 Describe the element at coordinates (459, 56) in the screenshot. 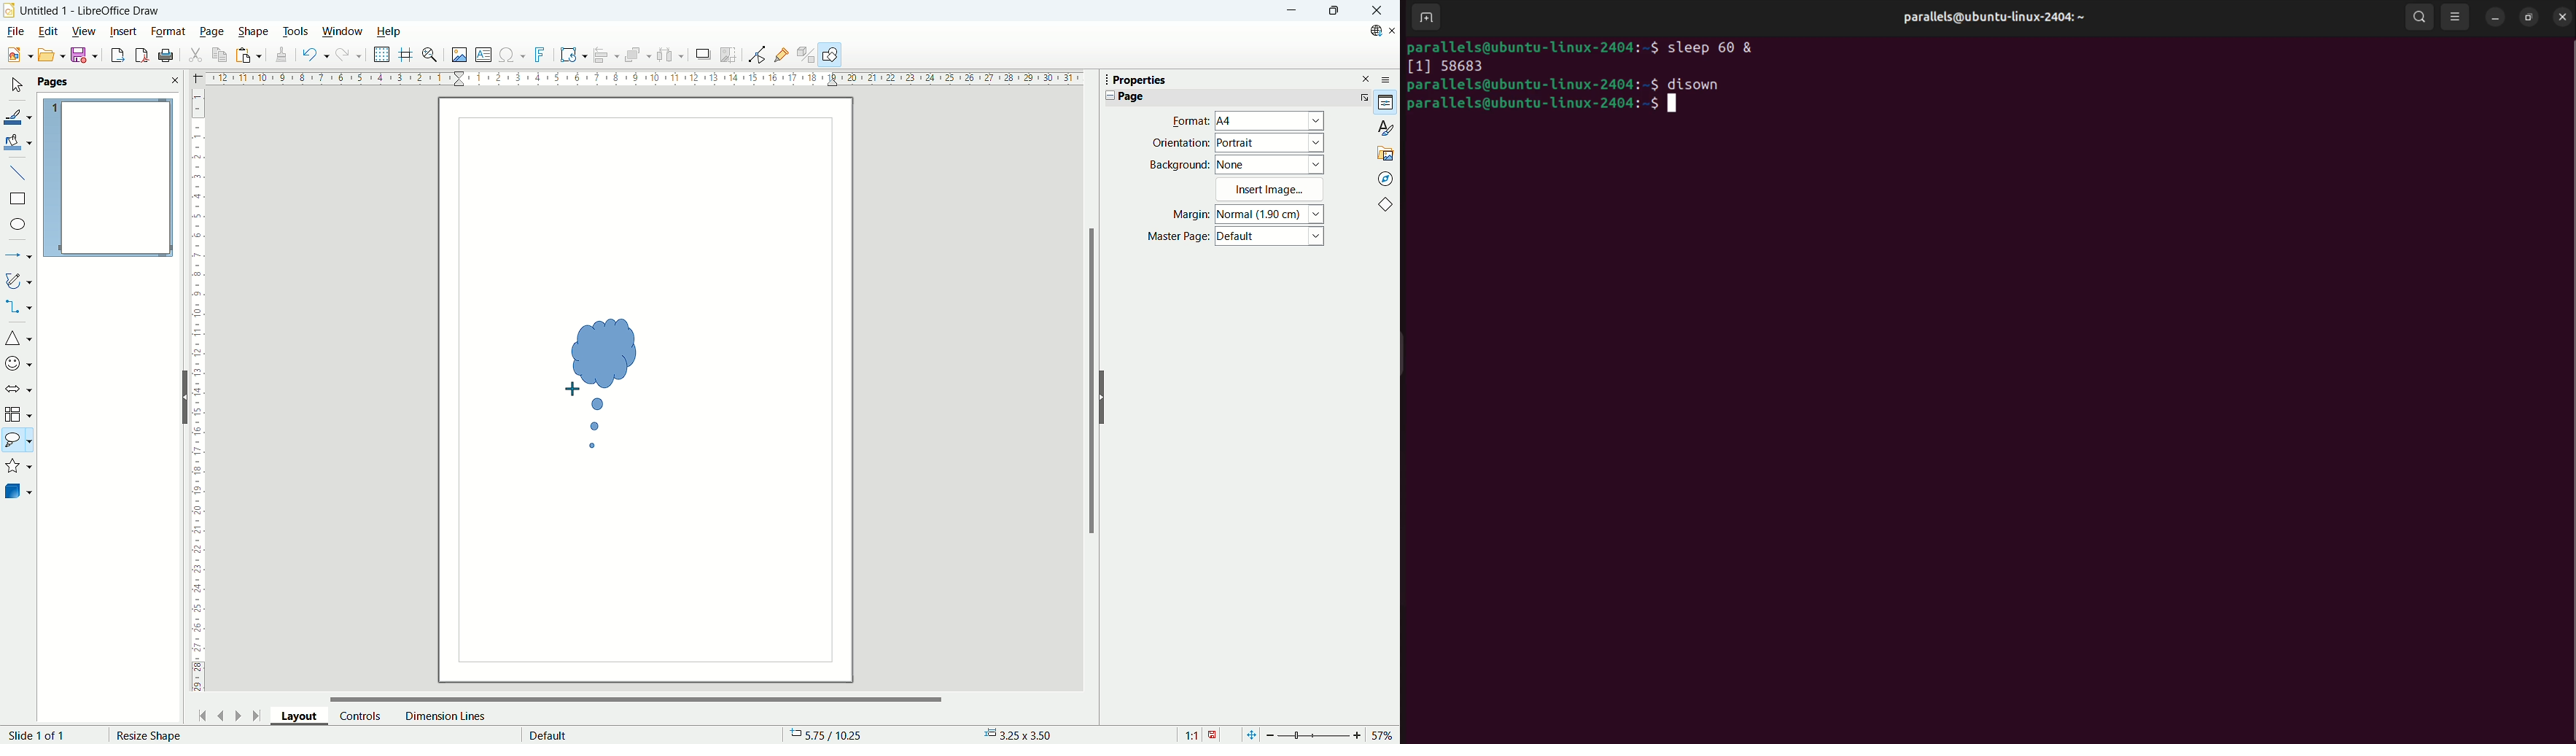

I see `insert image` at that location.